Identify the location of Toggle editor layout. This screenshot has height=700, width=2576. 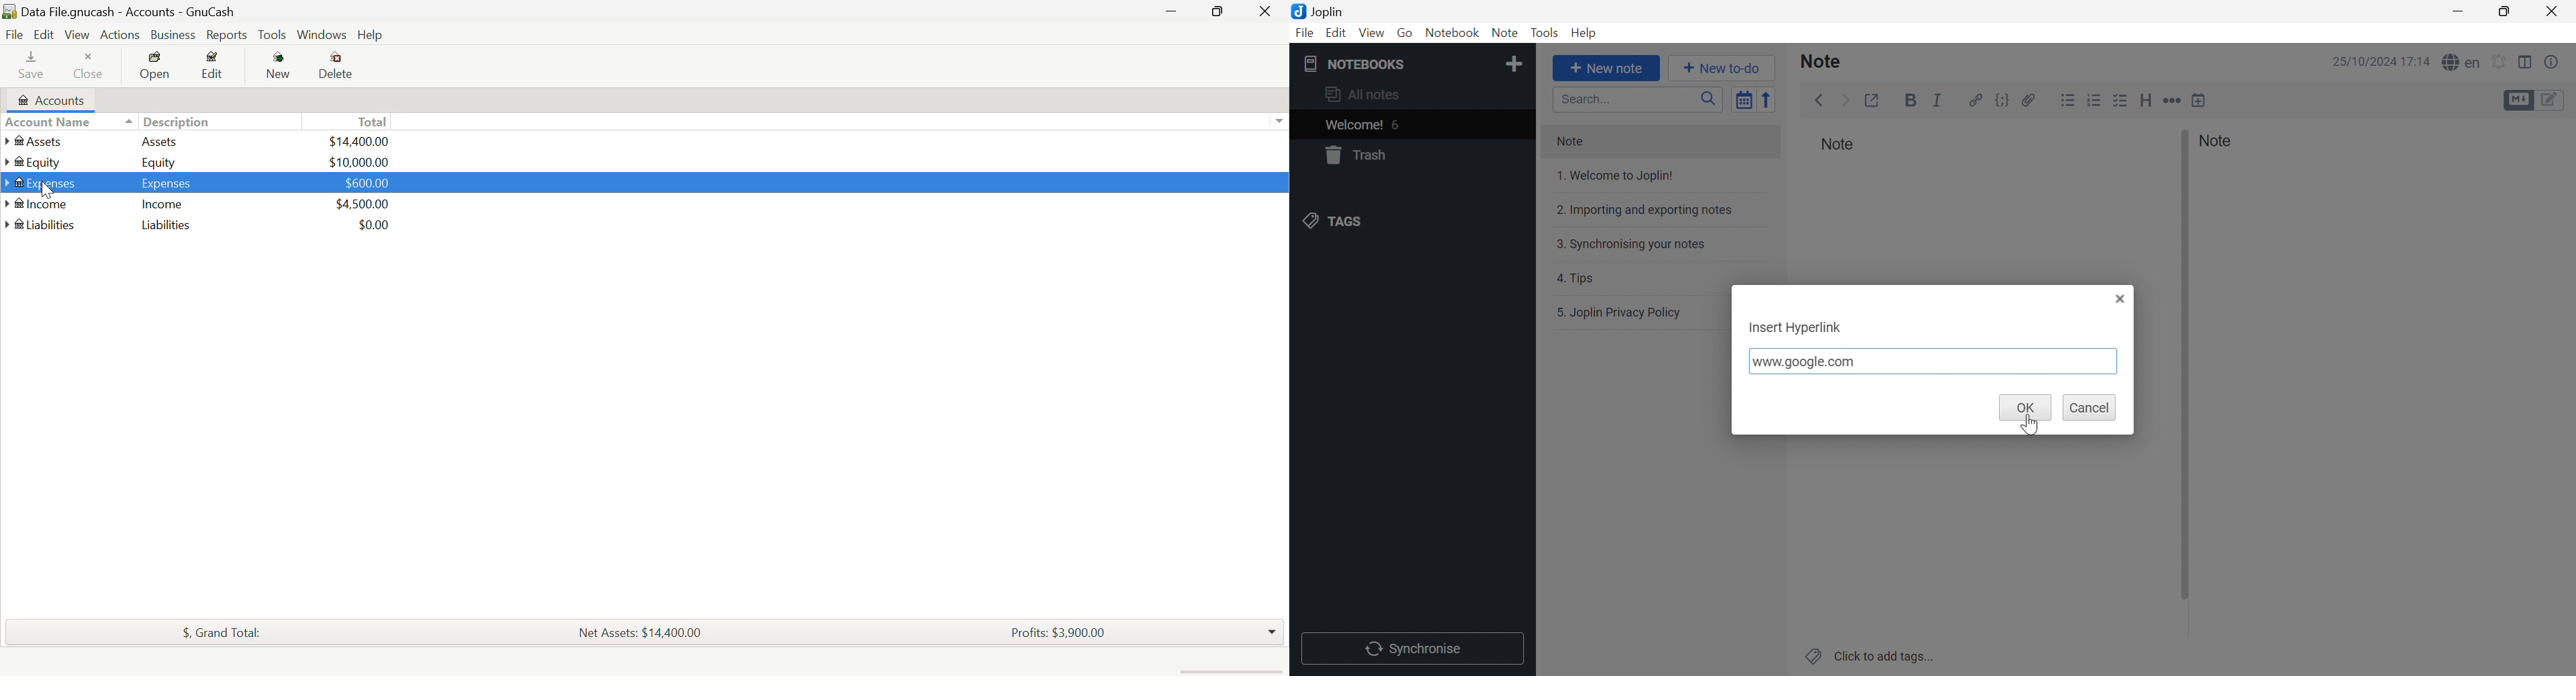
(2526, 62).